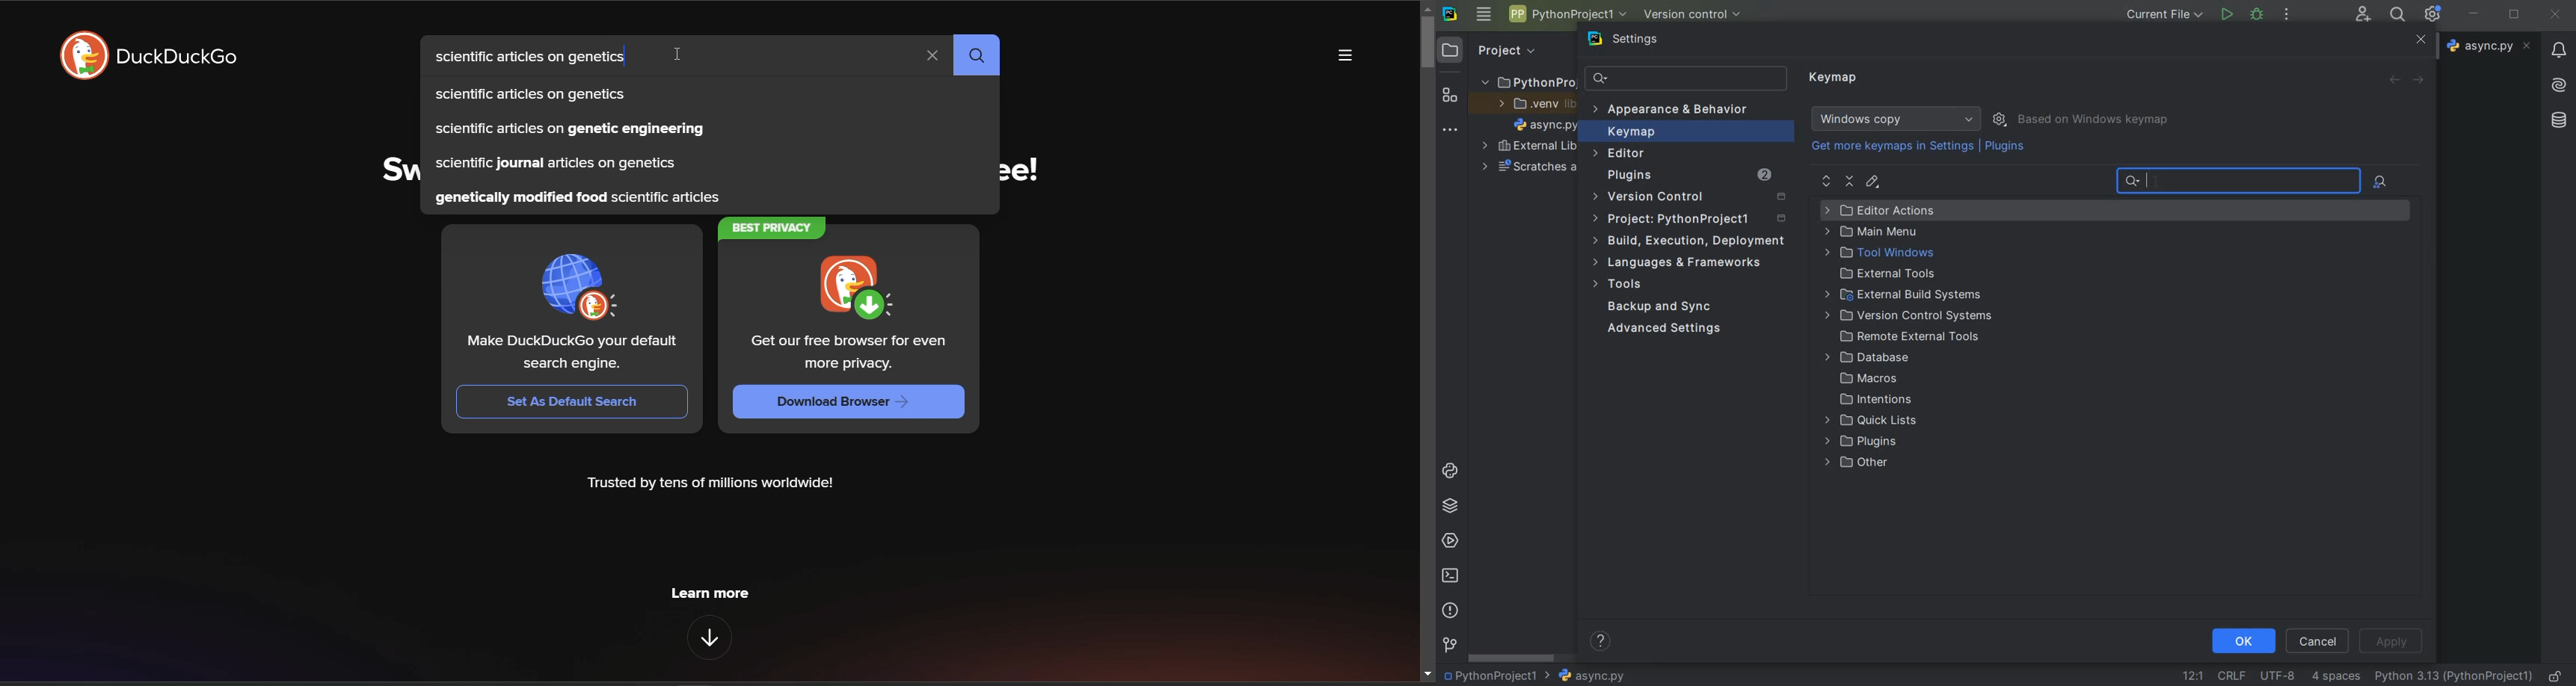 This screenshot has height=700, width=2576. Describe the element at coordinates (1601, 643) in the screenshot. I see `show help contents` at that location.